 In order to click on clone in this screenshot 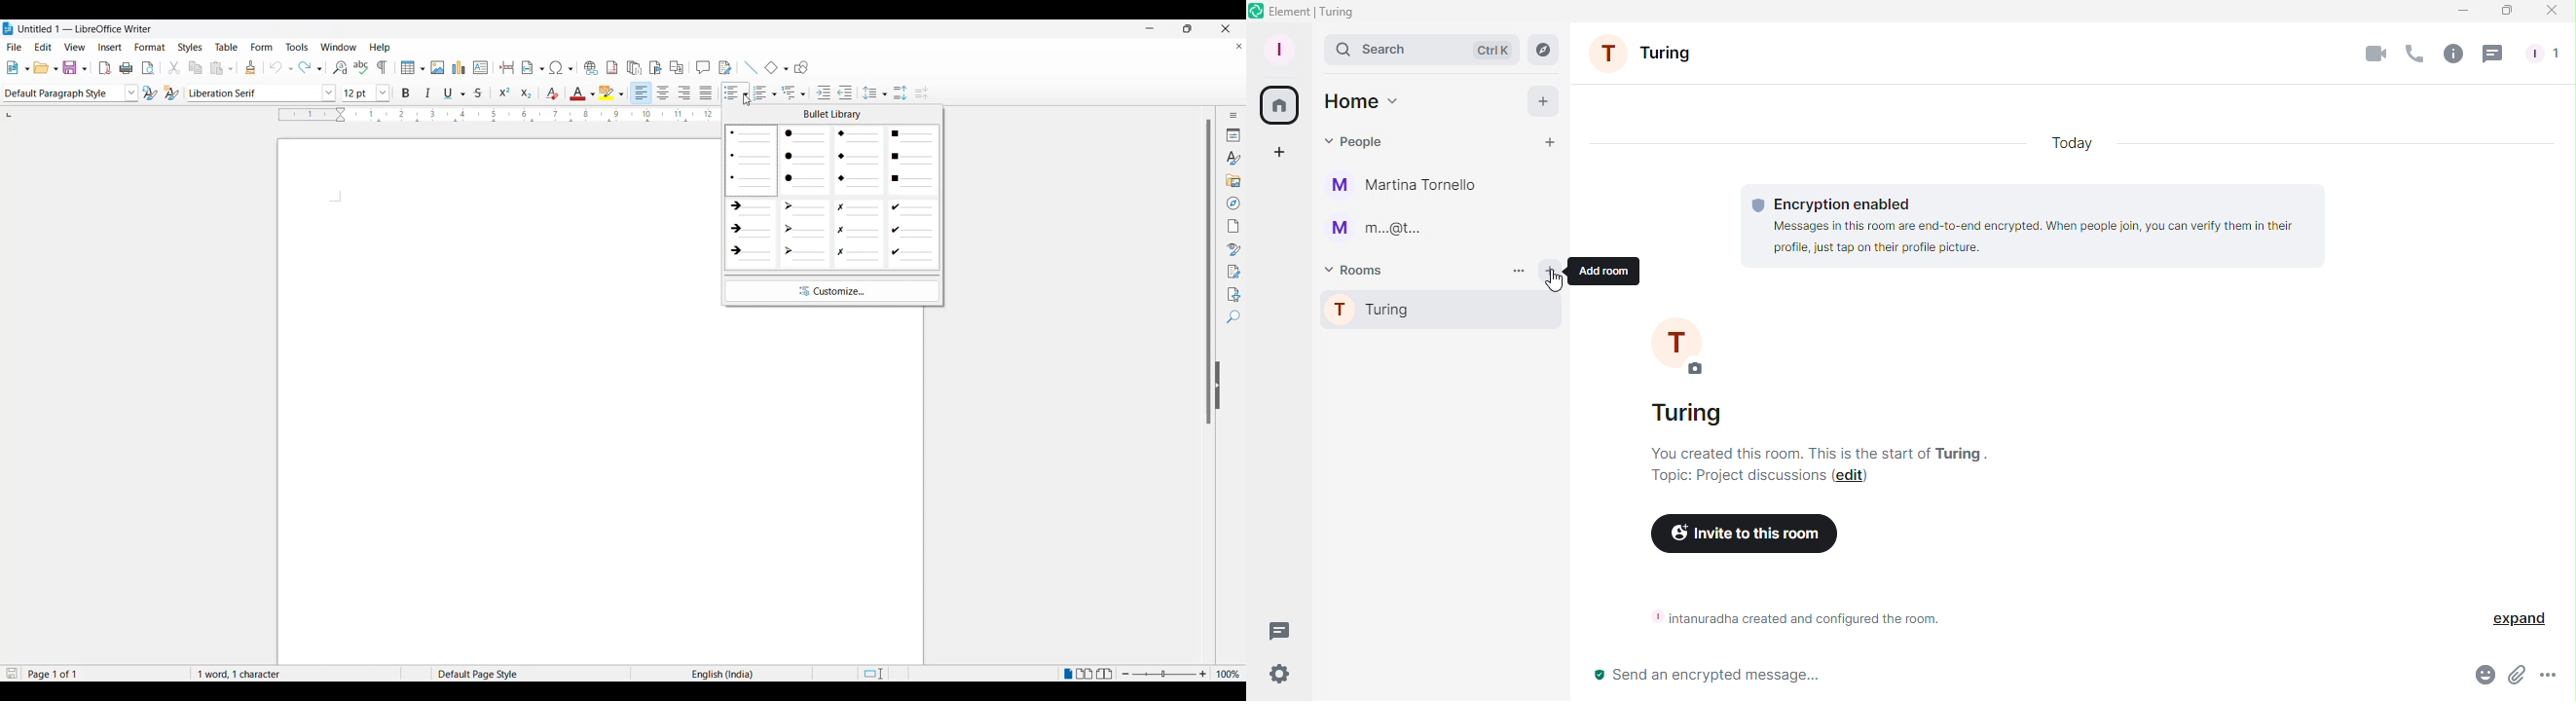, I will do `click(252, 67)`.